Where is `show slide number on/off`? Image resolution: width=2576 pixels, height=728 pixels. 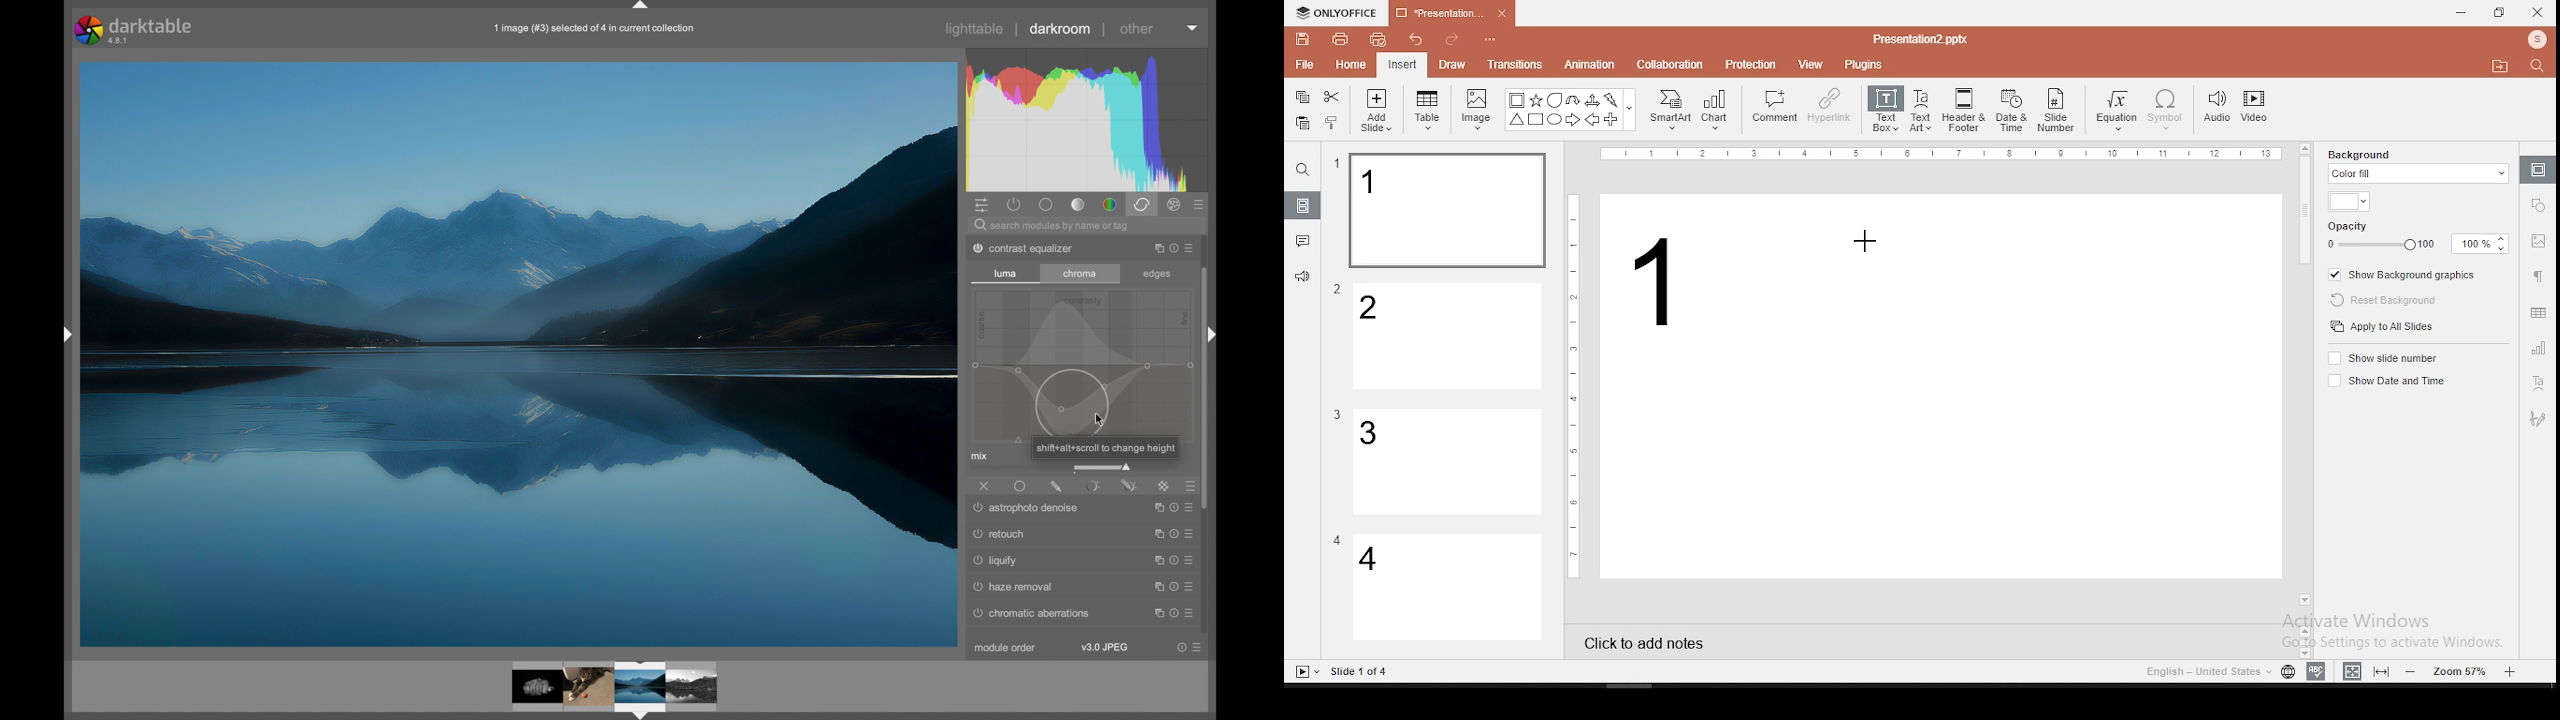 show slide number on/off is located at coordinates (2384, 357).